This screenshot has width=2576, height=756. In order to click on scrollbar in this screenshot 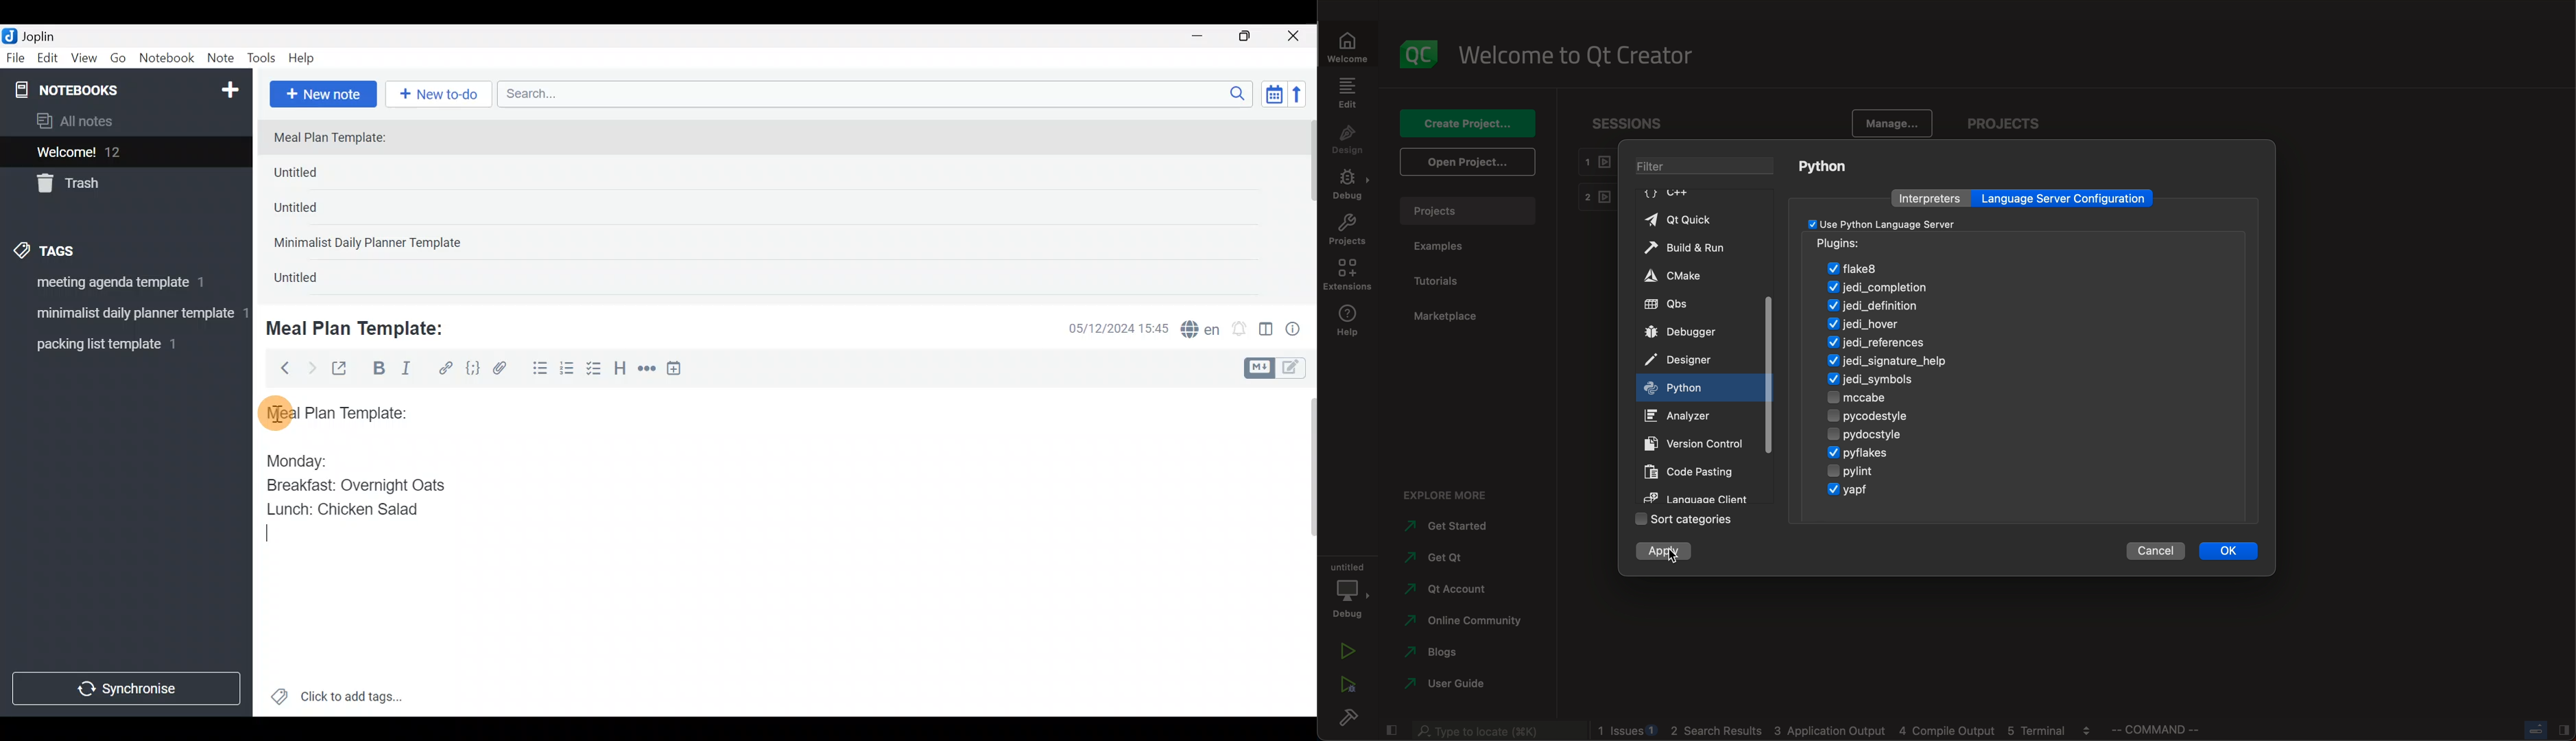, I will do `click(1768, 348)`.